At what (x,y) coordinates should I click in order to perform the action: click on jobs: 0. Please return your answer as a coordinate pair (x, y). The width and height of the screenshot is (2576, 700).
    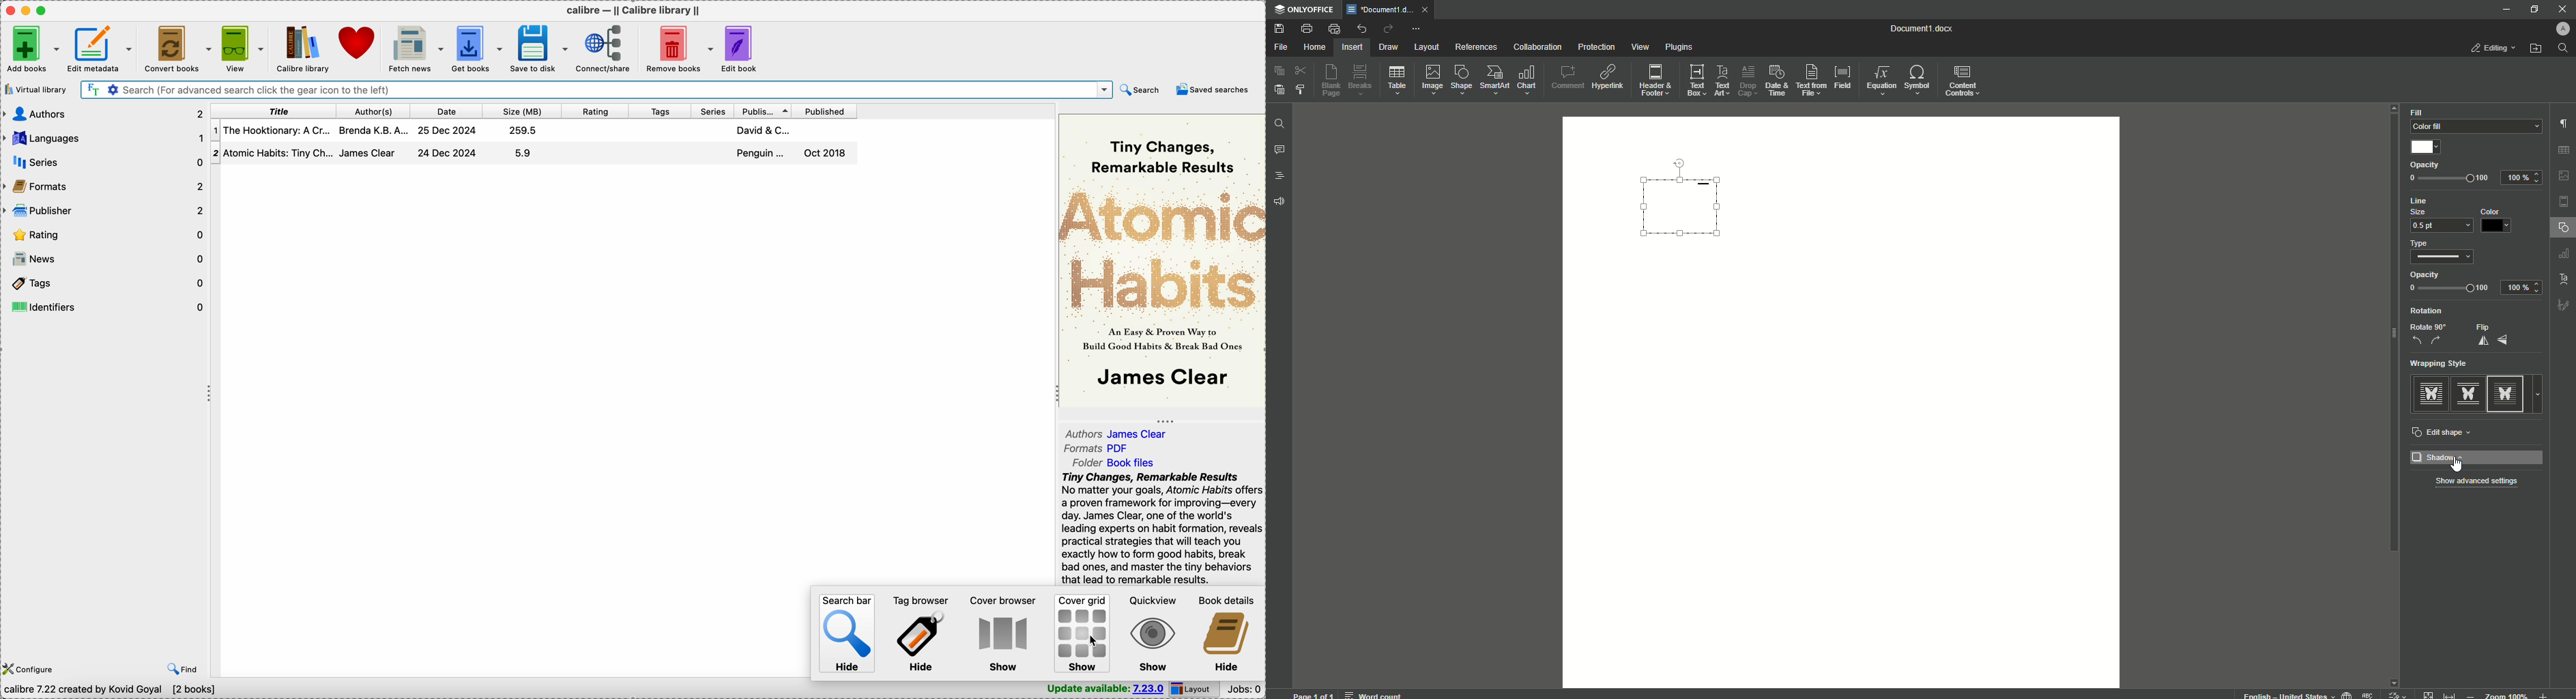
    Looking at the image, I should click on (1247, 688).